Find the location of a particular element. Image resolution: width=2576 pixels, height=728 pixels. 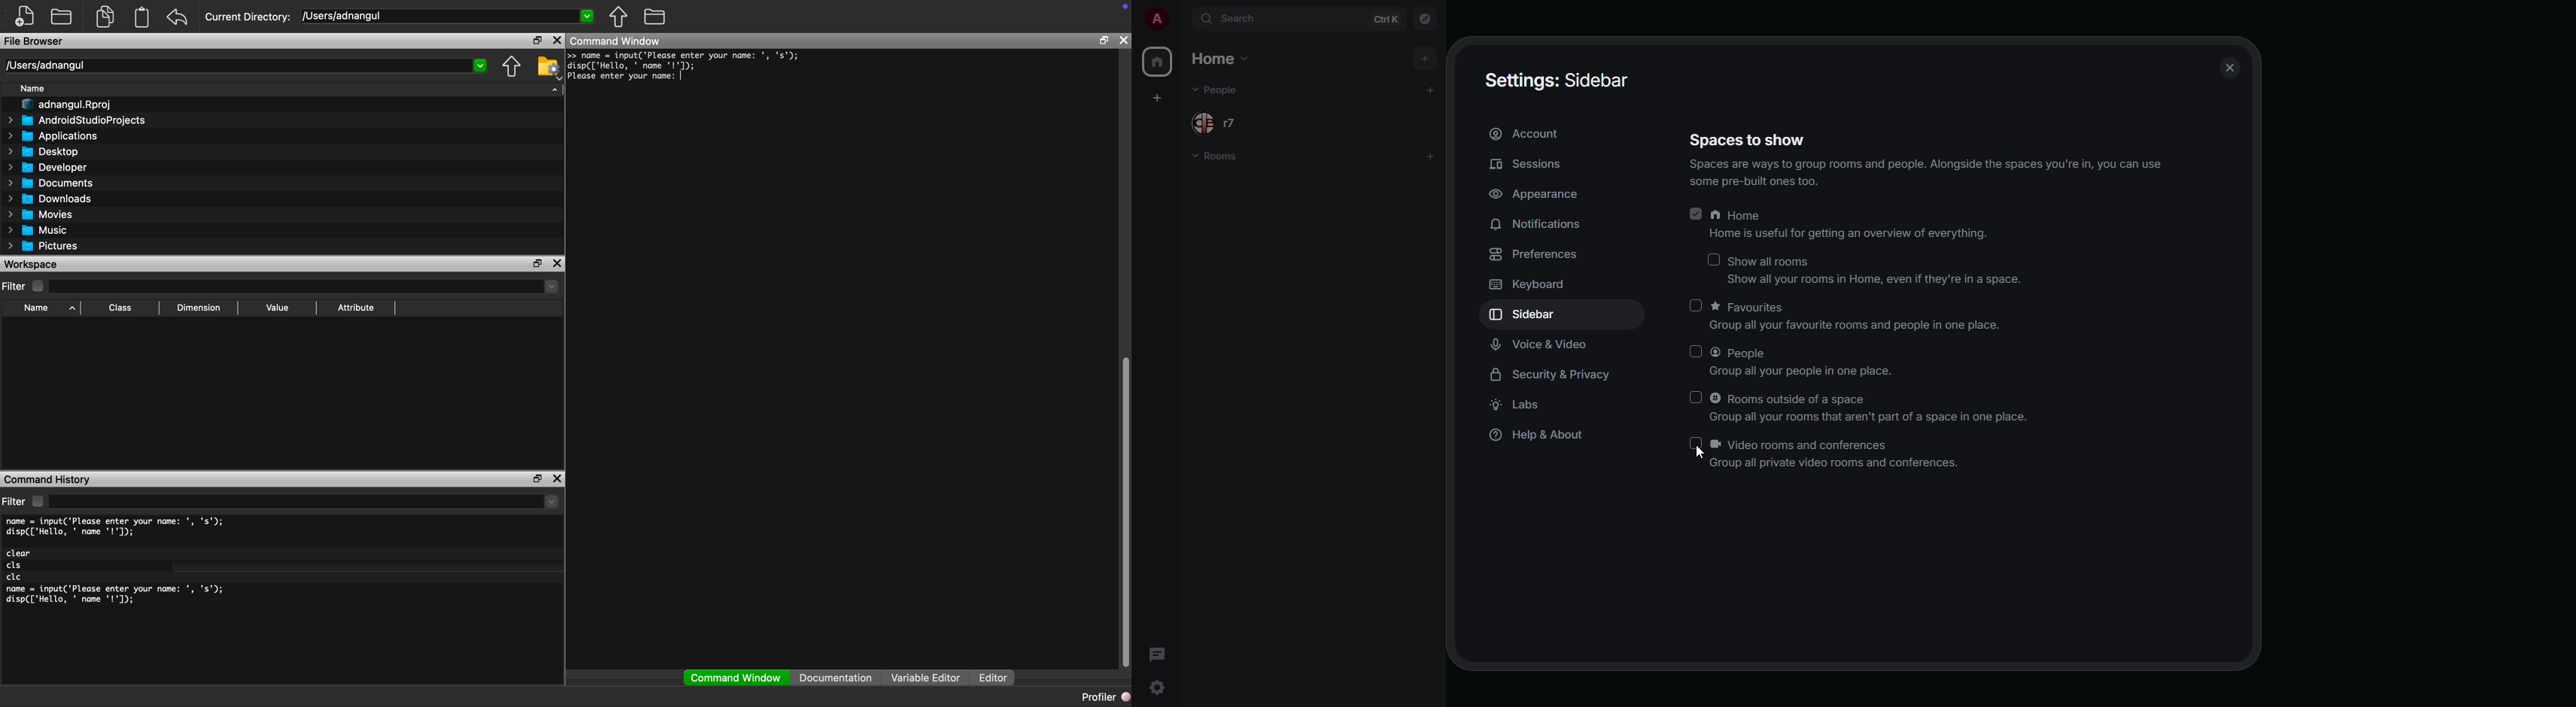

sidebar is located at coordinates (1527, 314).